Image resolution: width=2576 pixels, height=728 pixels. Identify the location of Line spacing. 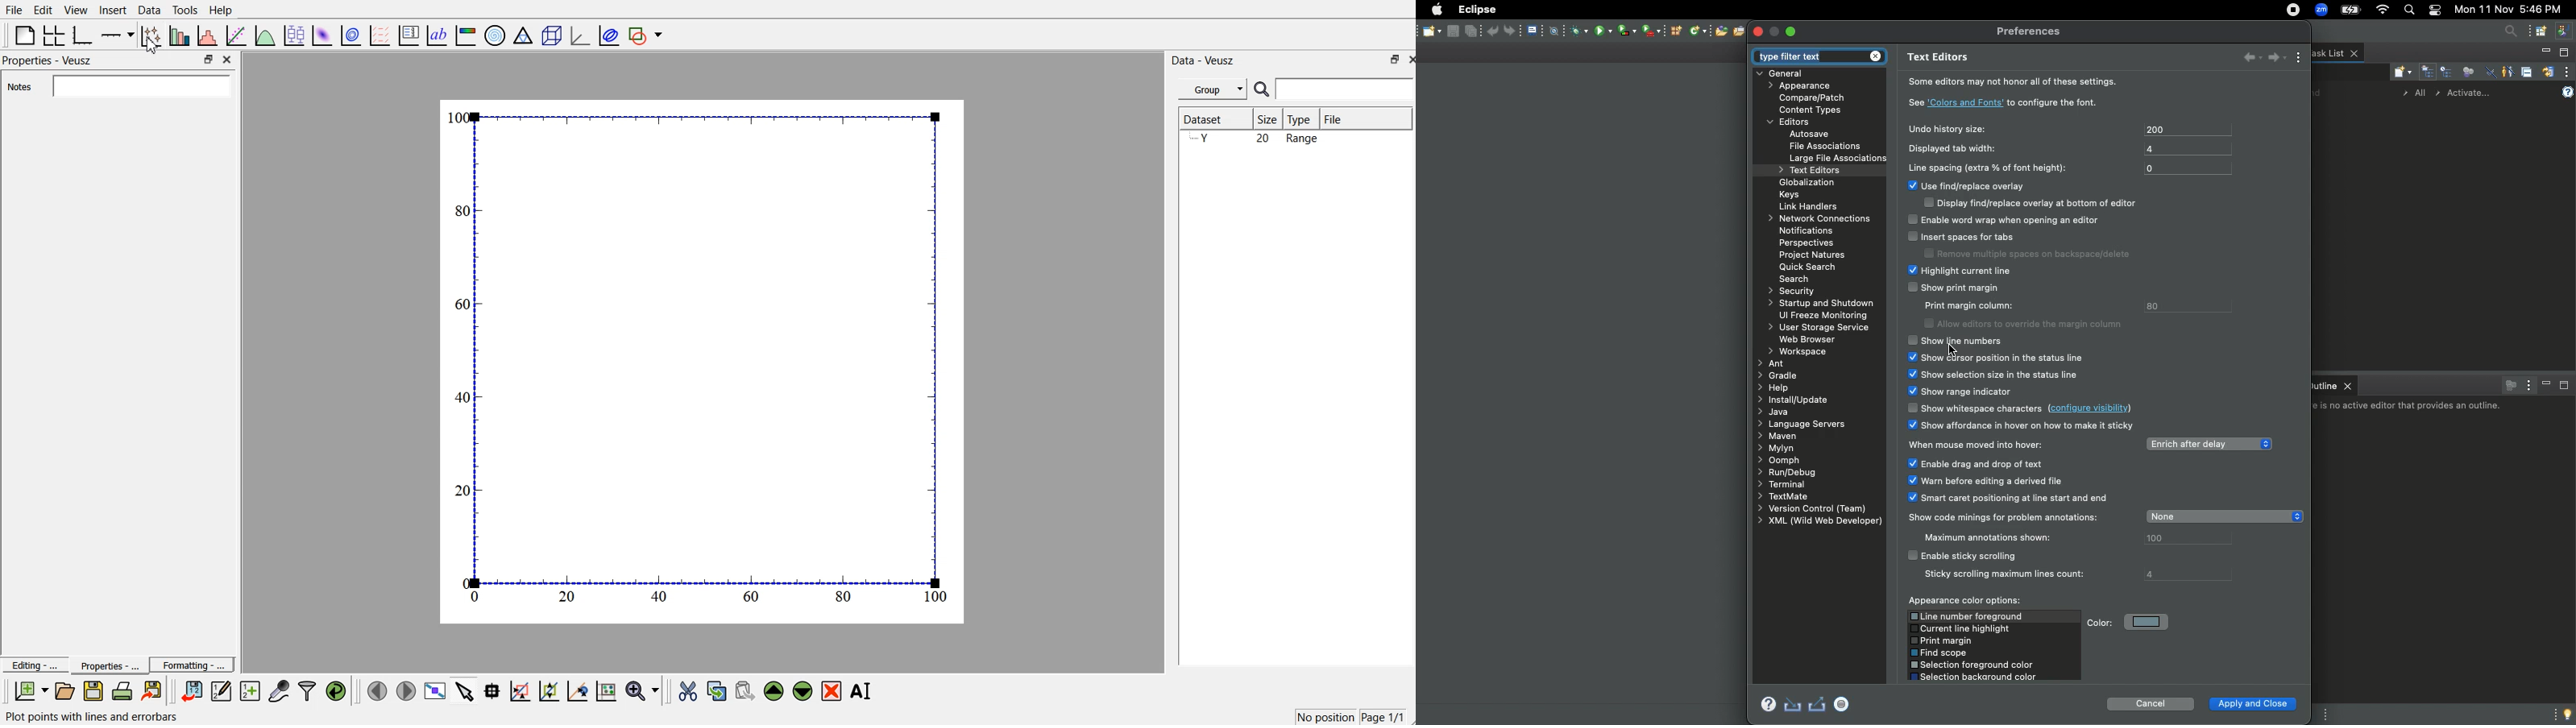
(1993, 167).